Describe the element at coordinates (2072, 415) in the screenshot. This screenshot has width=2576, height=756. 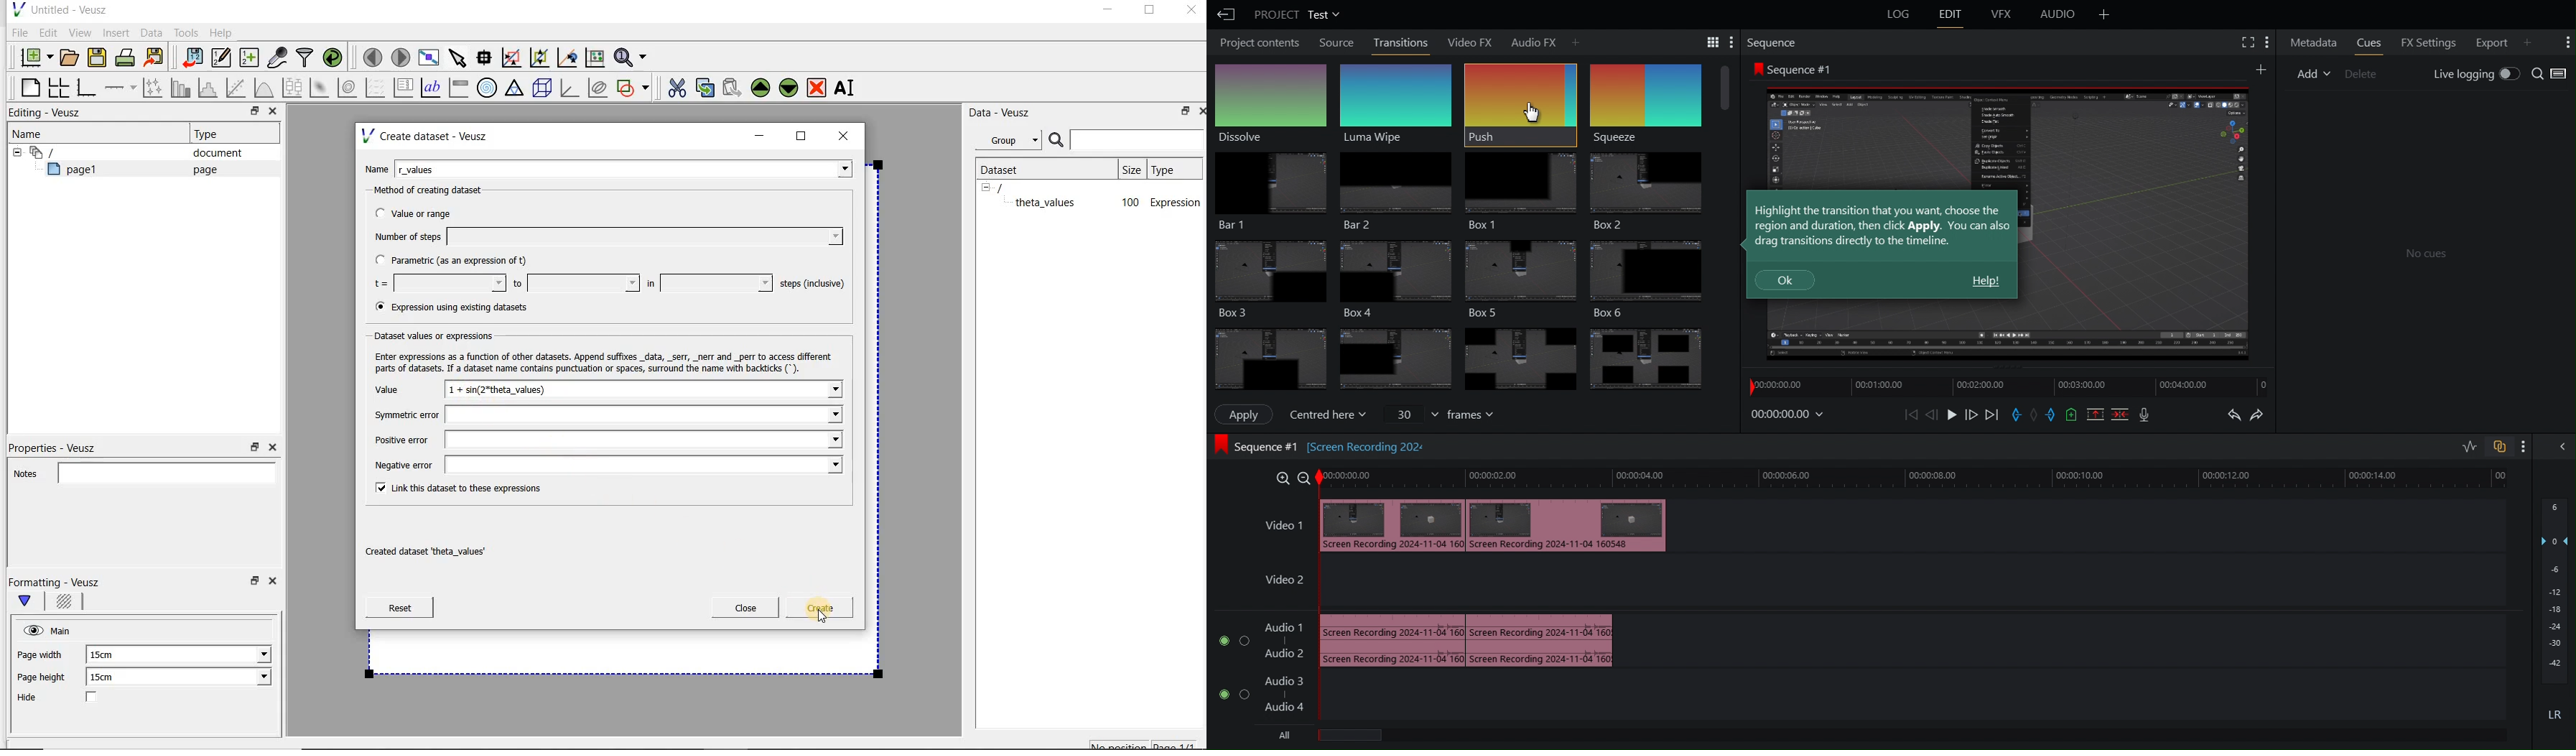
I see `Add Cue` at that location.